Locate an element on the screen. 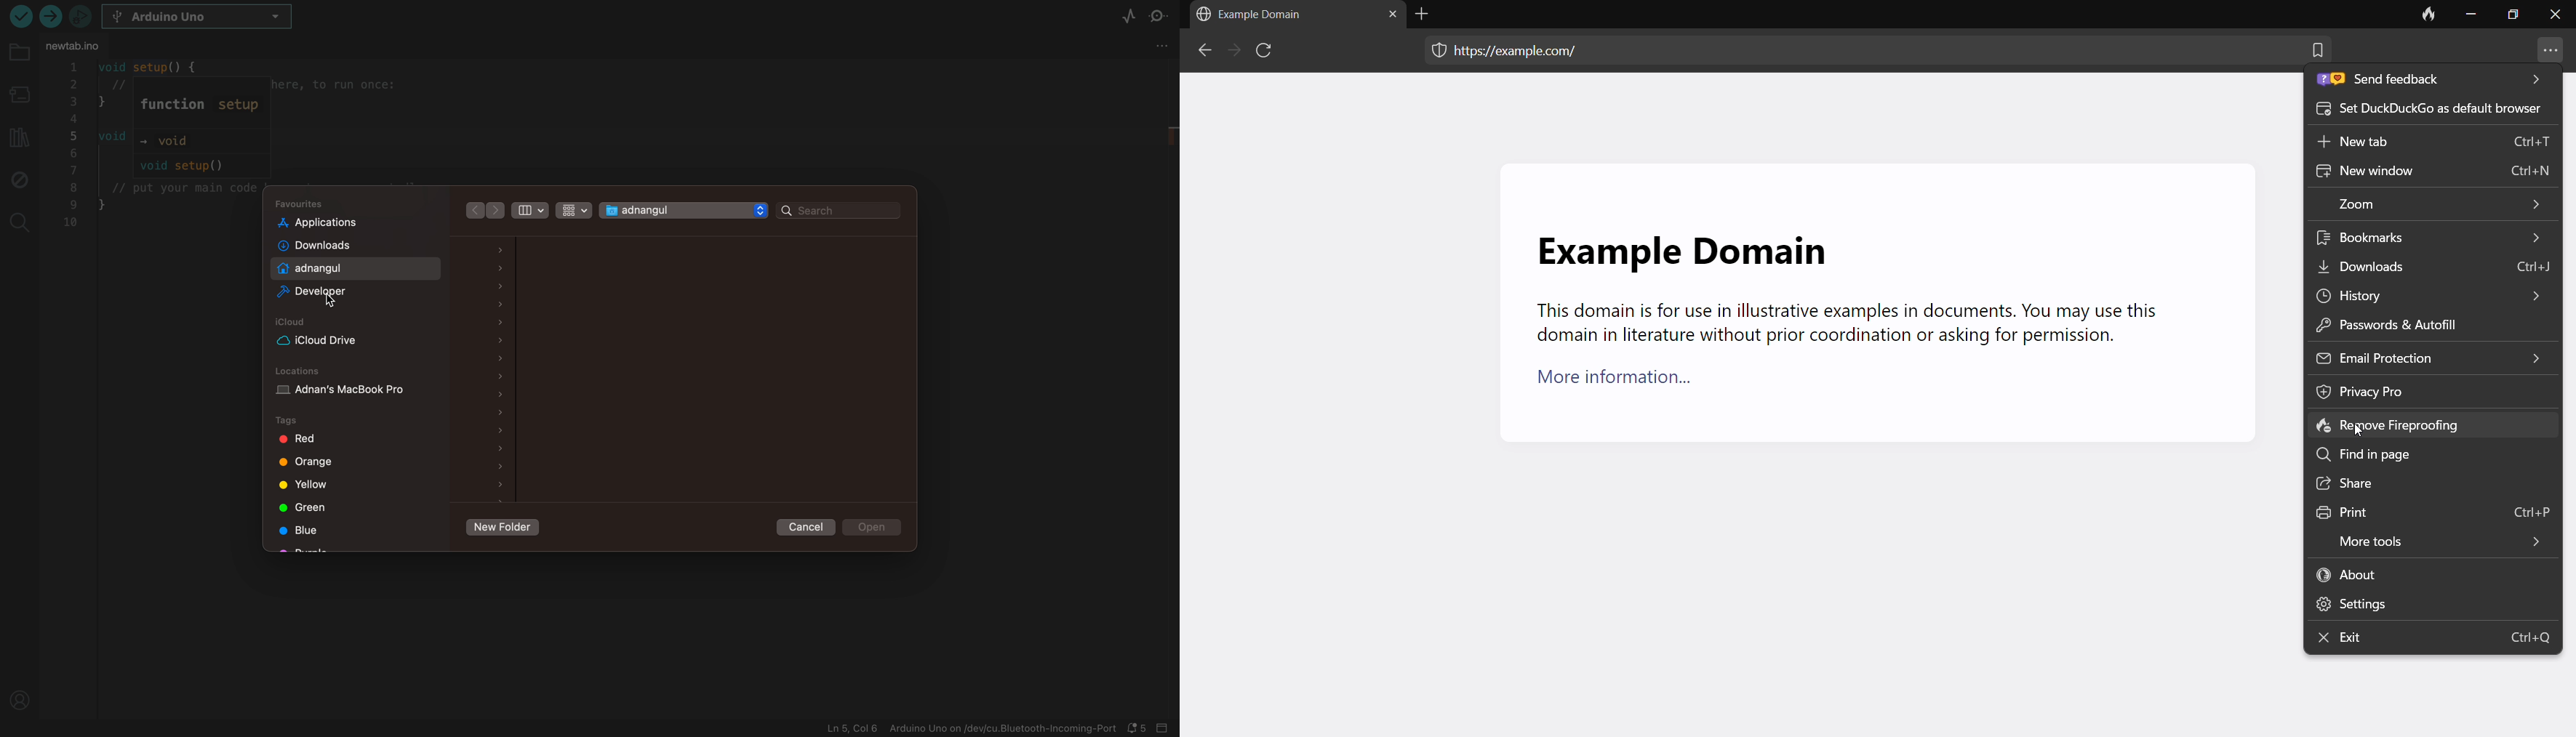 The width and height of the screenshot is (2576, 756). More information... is located at coordinates (1624, 383).